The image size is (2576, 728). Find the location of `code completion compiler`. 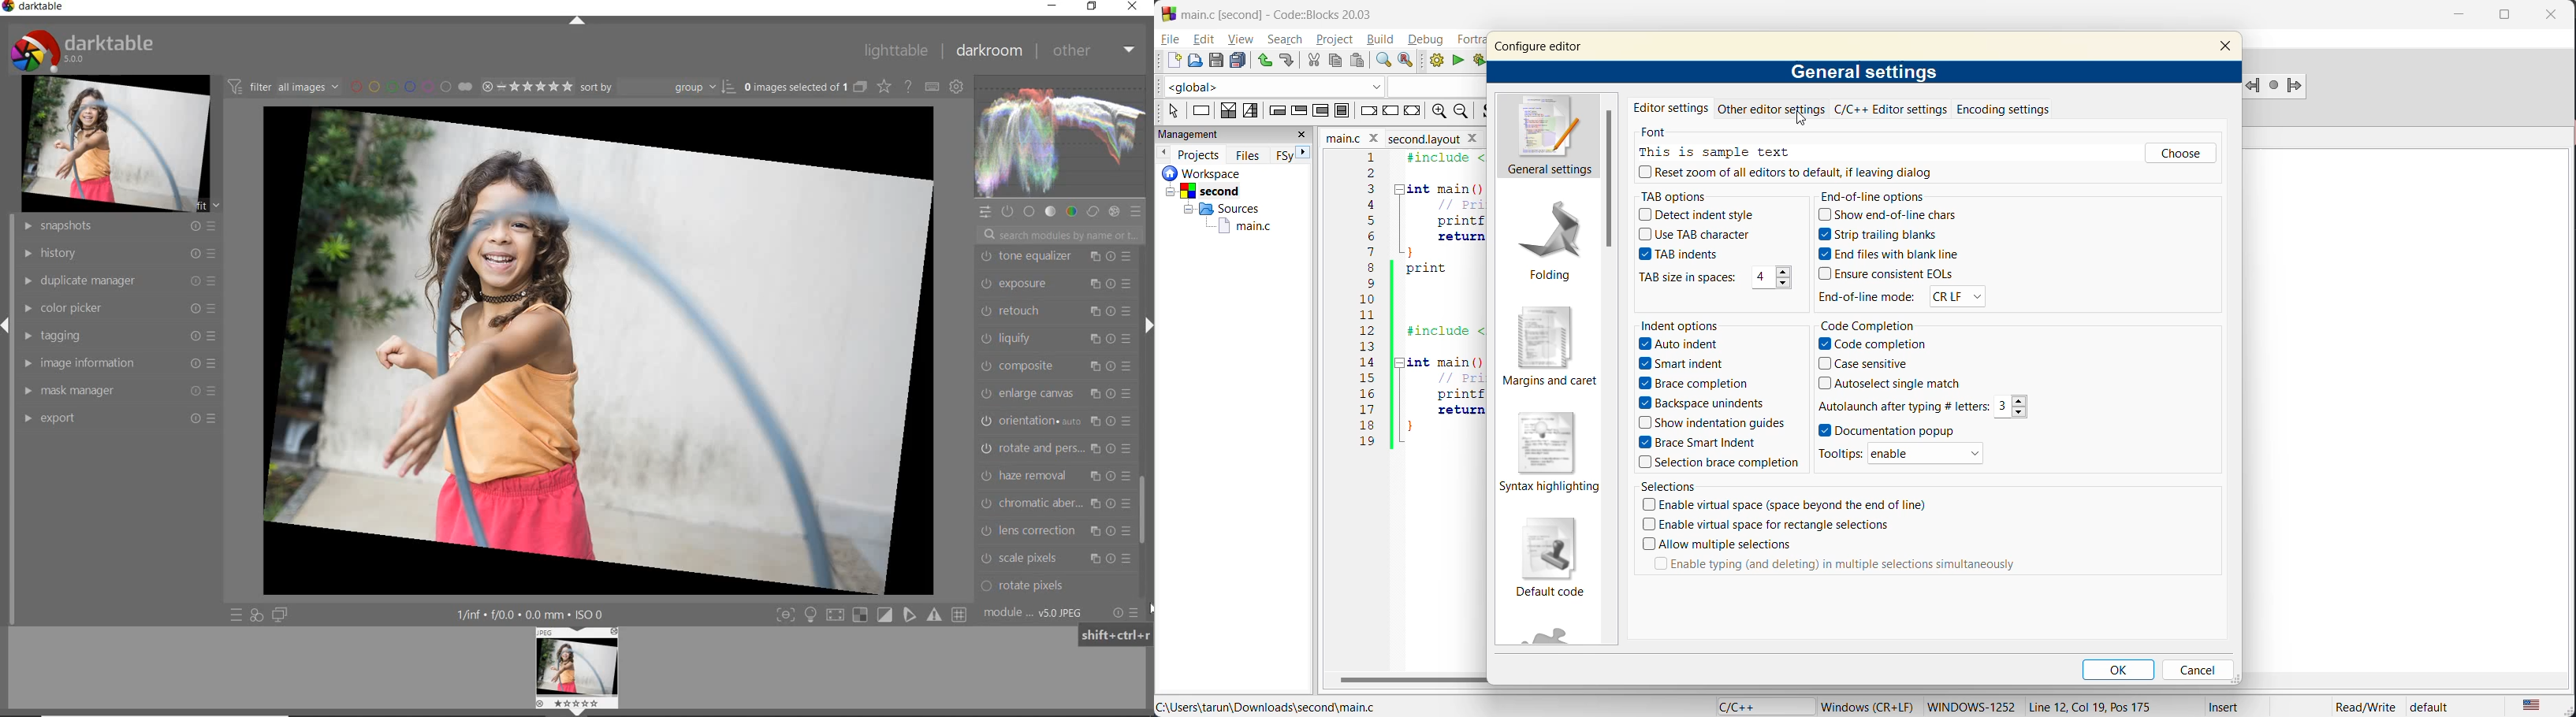

code completion compiler is located at coordinates (1316, 86).